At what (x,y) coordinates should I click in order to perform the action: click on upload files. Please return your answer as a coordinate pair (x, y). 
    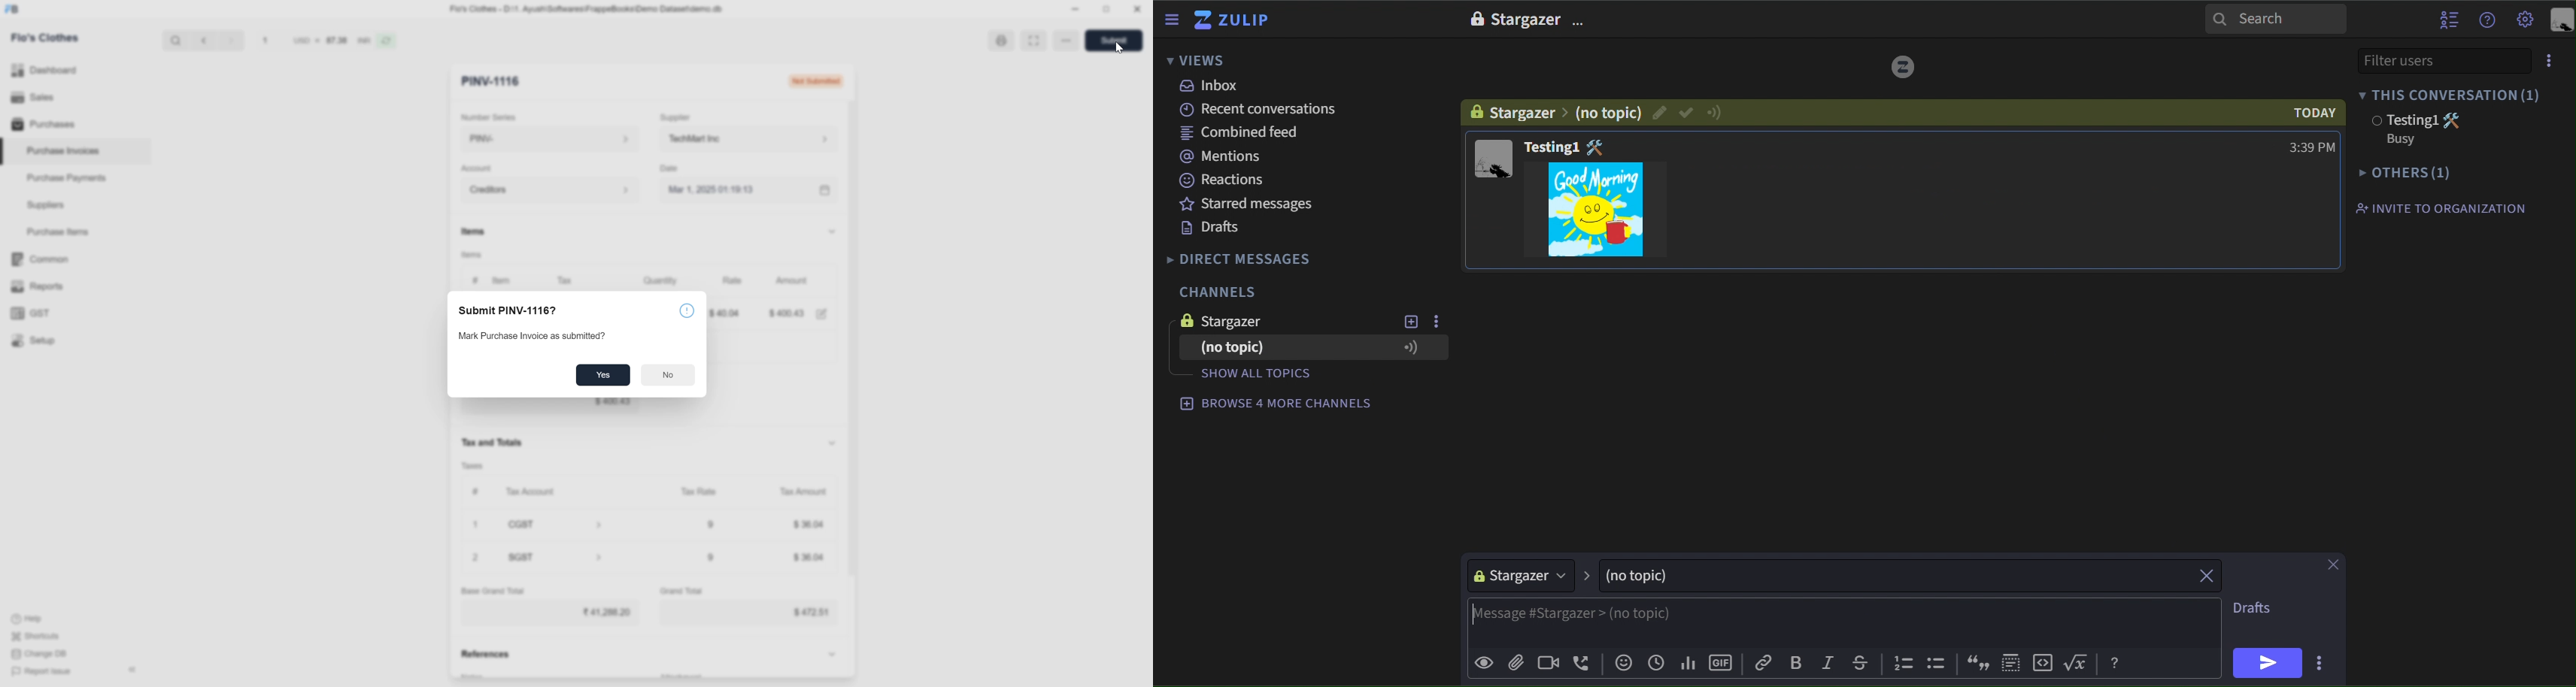
    Looking at the image, I should click on (1515, 662).